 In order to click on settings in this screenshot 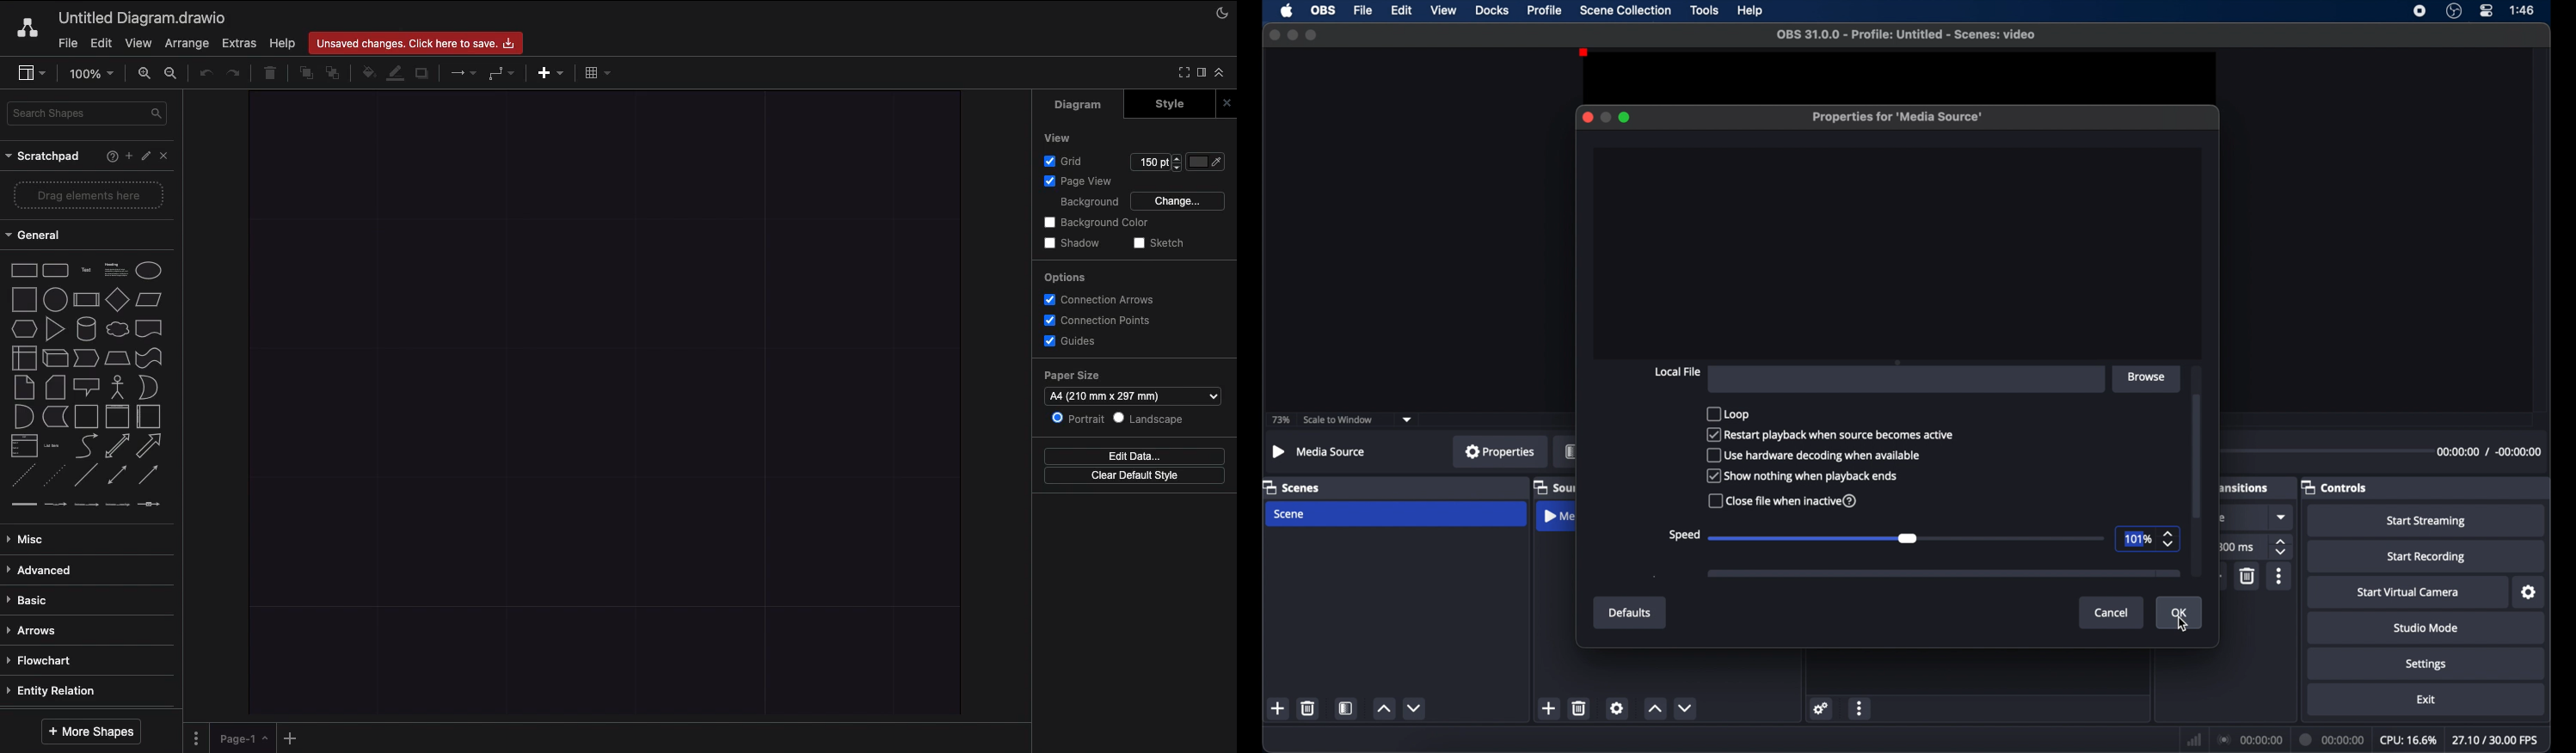, I will do `click(1617, 708)`.